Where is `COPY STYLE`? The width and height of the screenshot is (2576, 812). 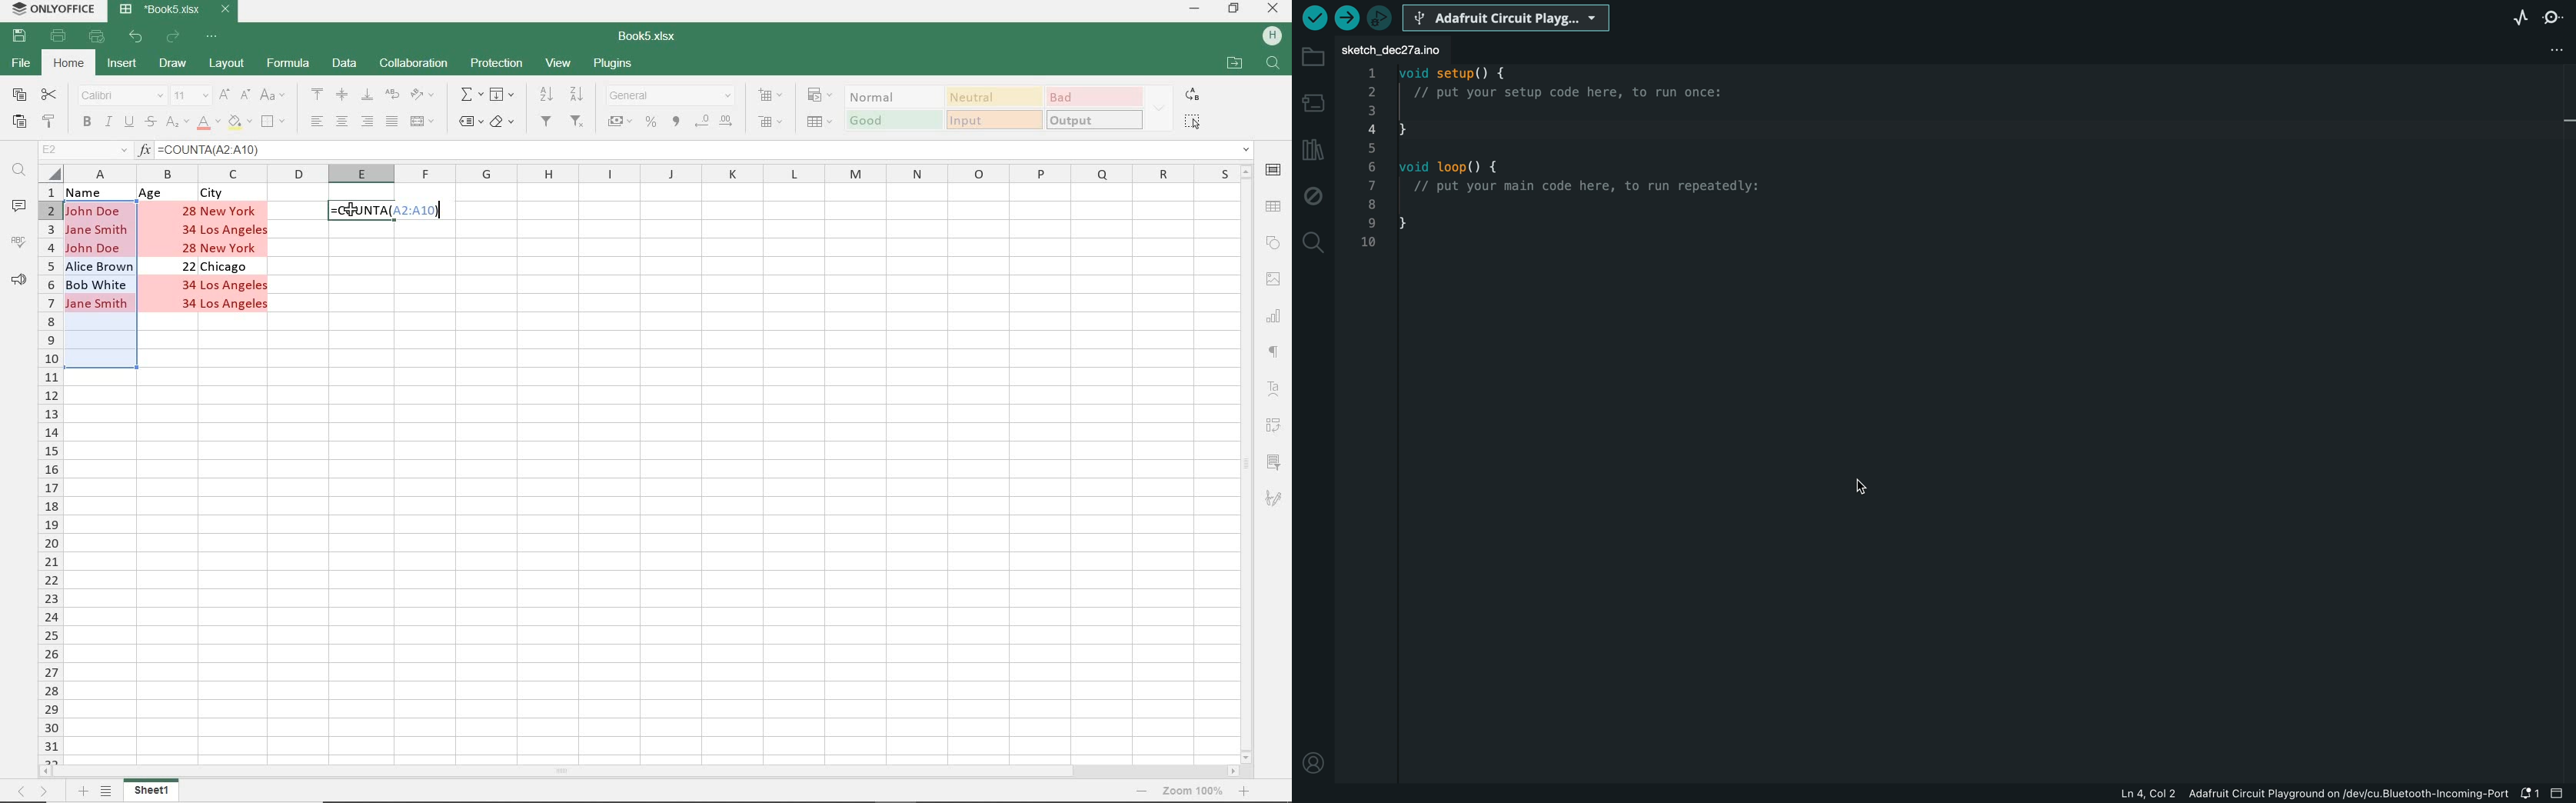
COPY STYLE is located at coordinates (49, 122).